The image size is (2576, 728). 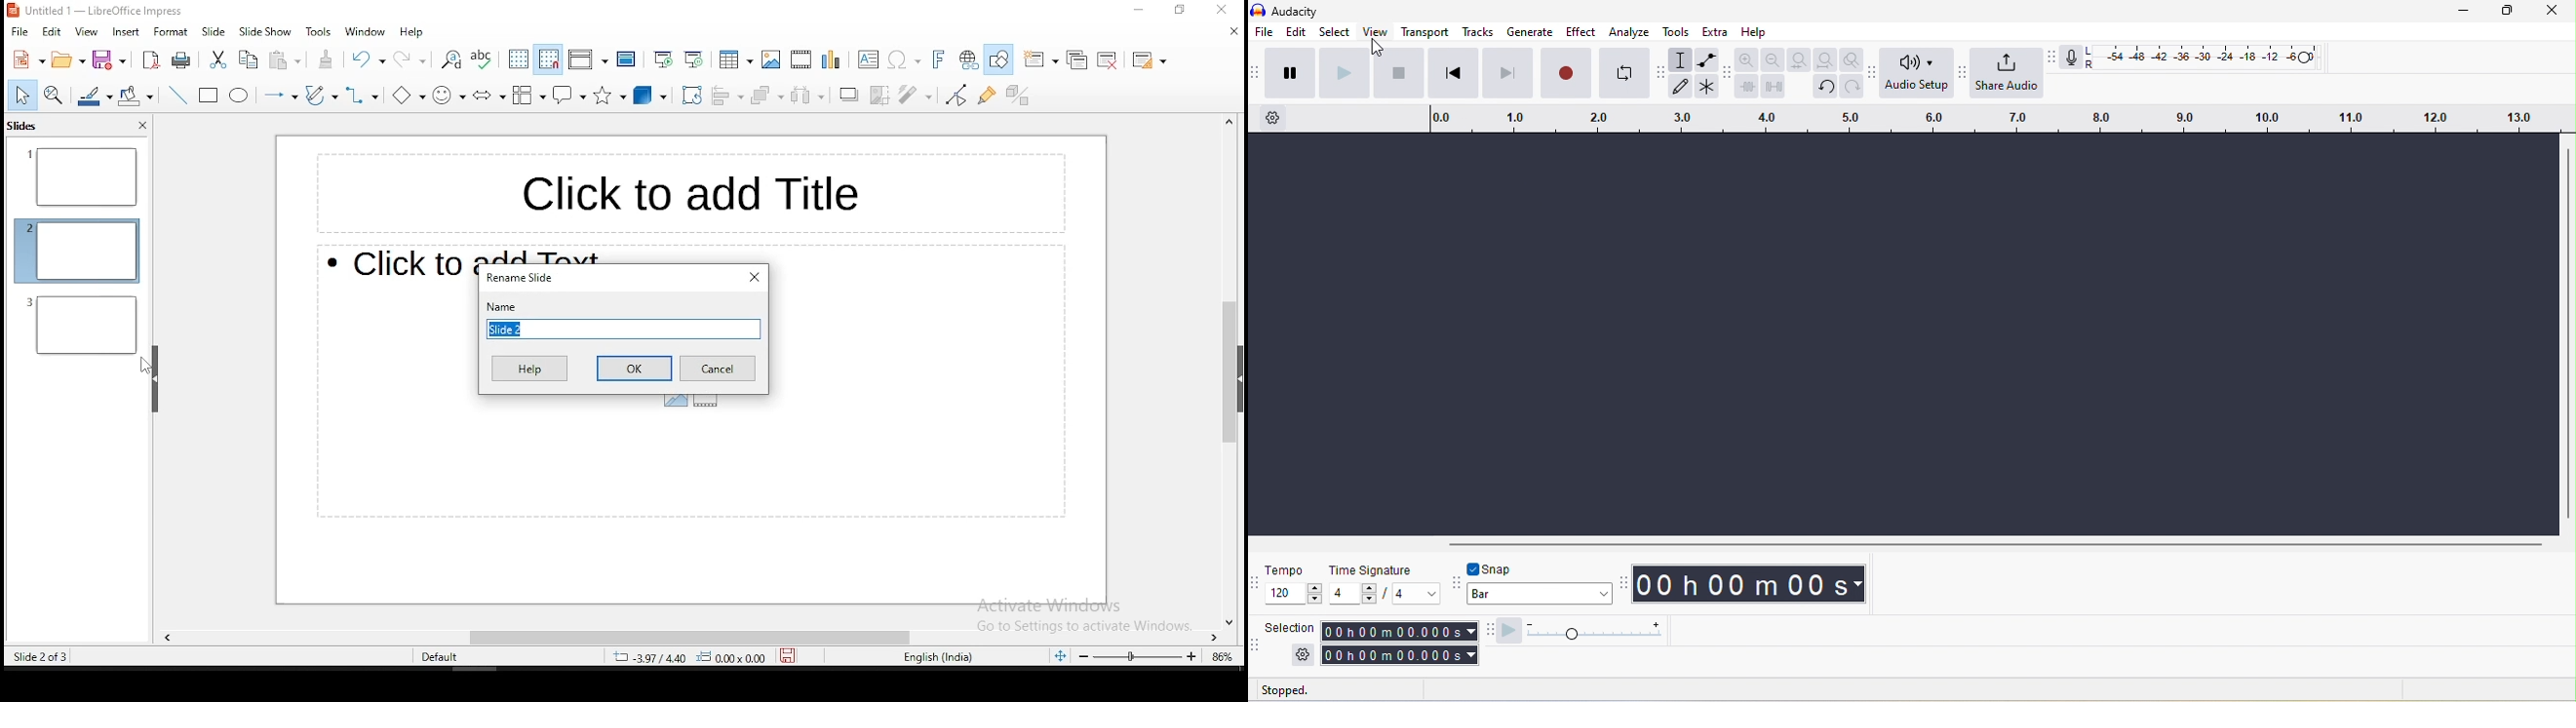 What do you see at coordinates (1265, 31) in the screenshot?
I see `file` at bounding box center [1265, 31].